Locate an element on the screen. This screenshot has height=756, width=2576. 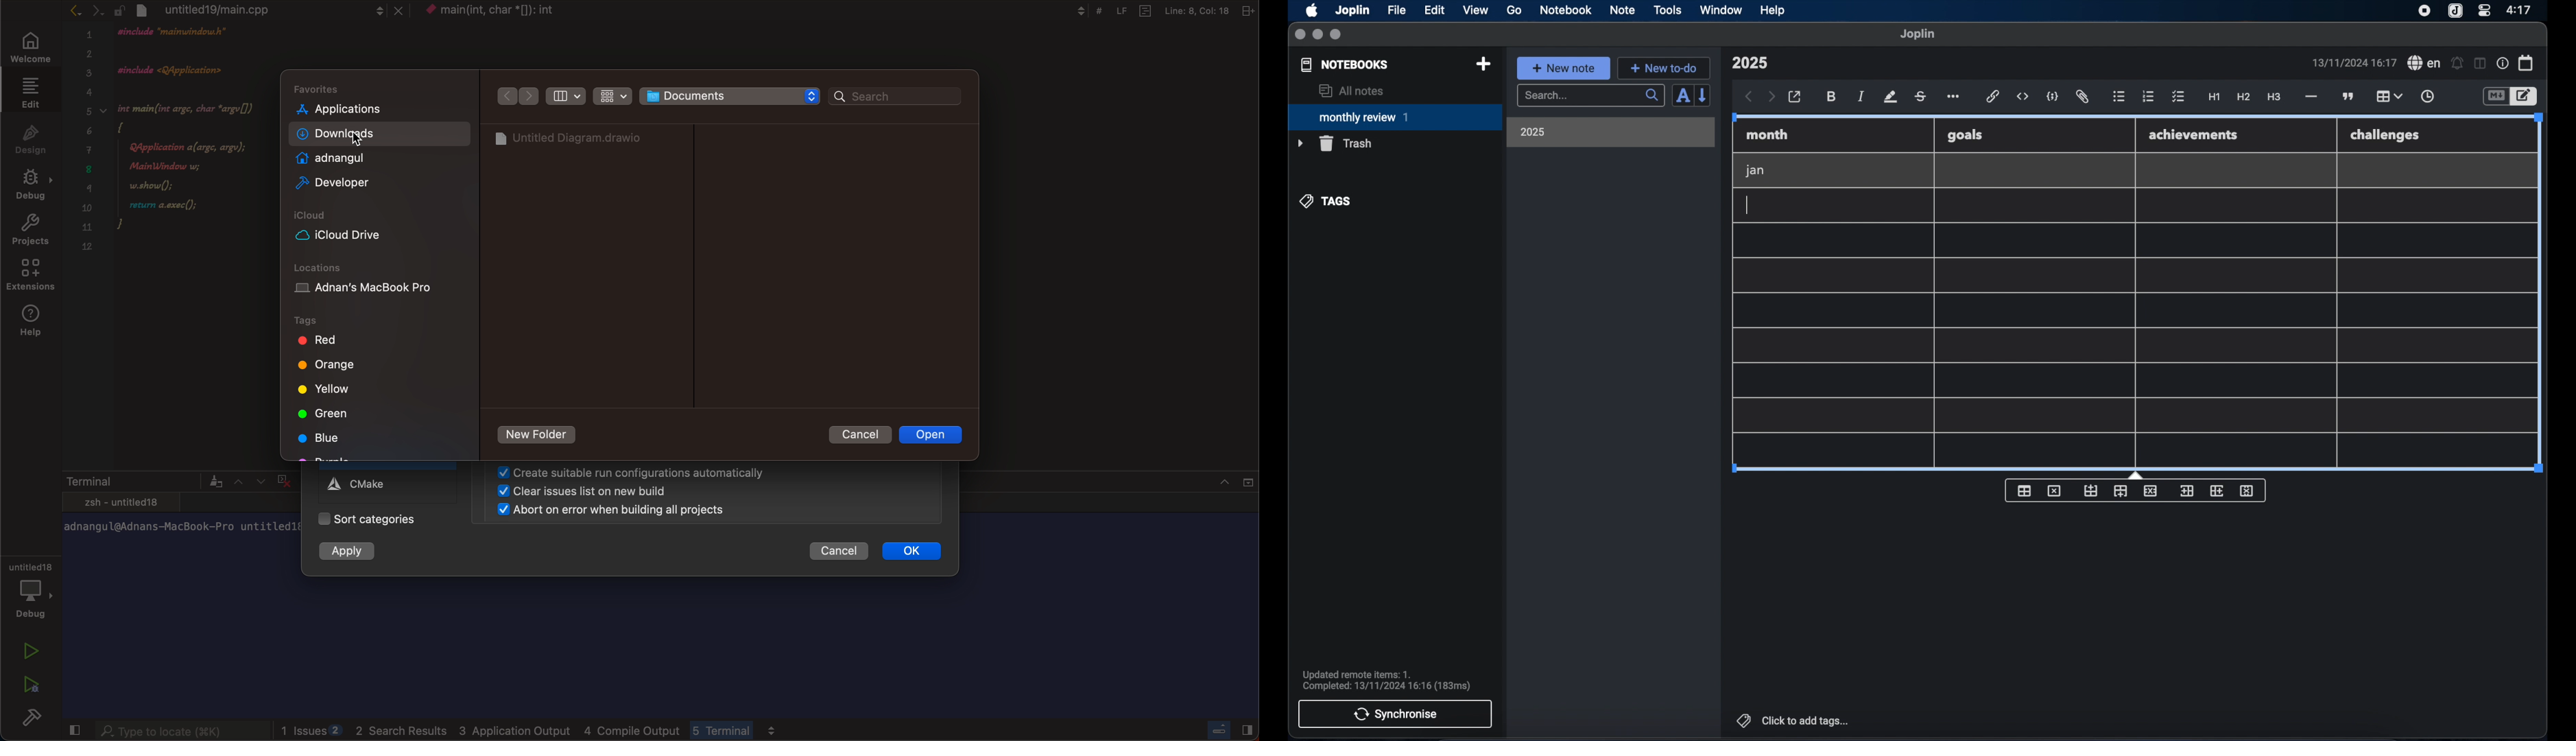
new notebook is located at coordinates (1483, 64).